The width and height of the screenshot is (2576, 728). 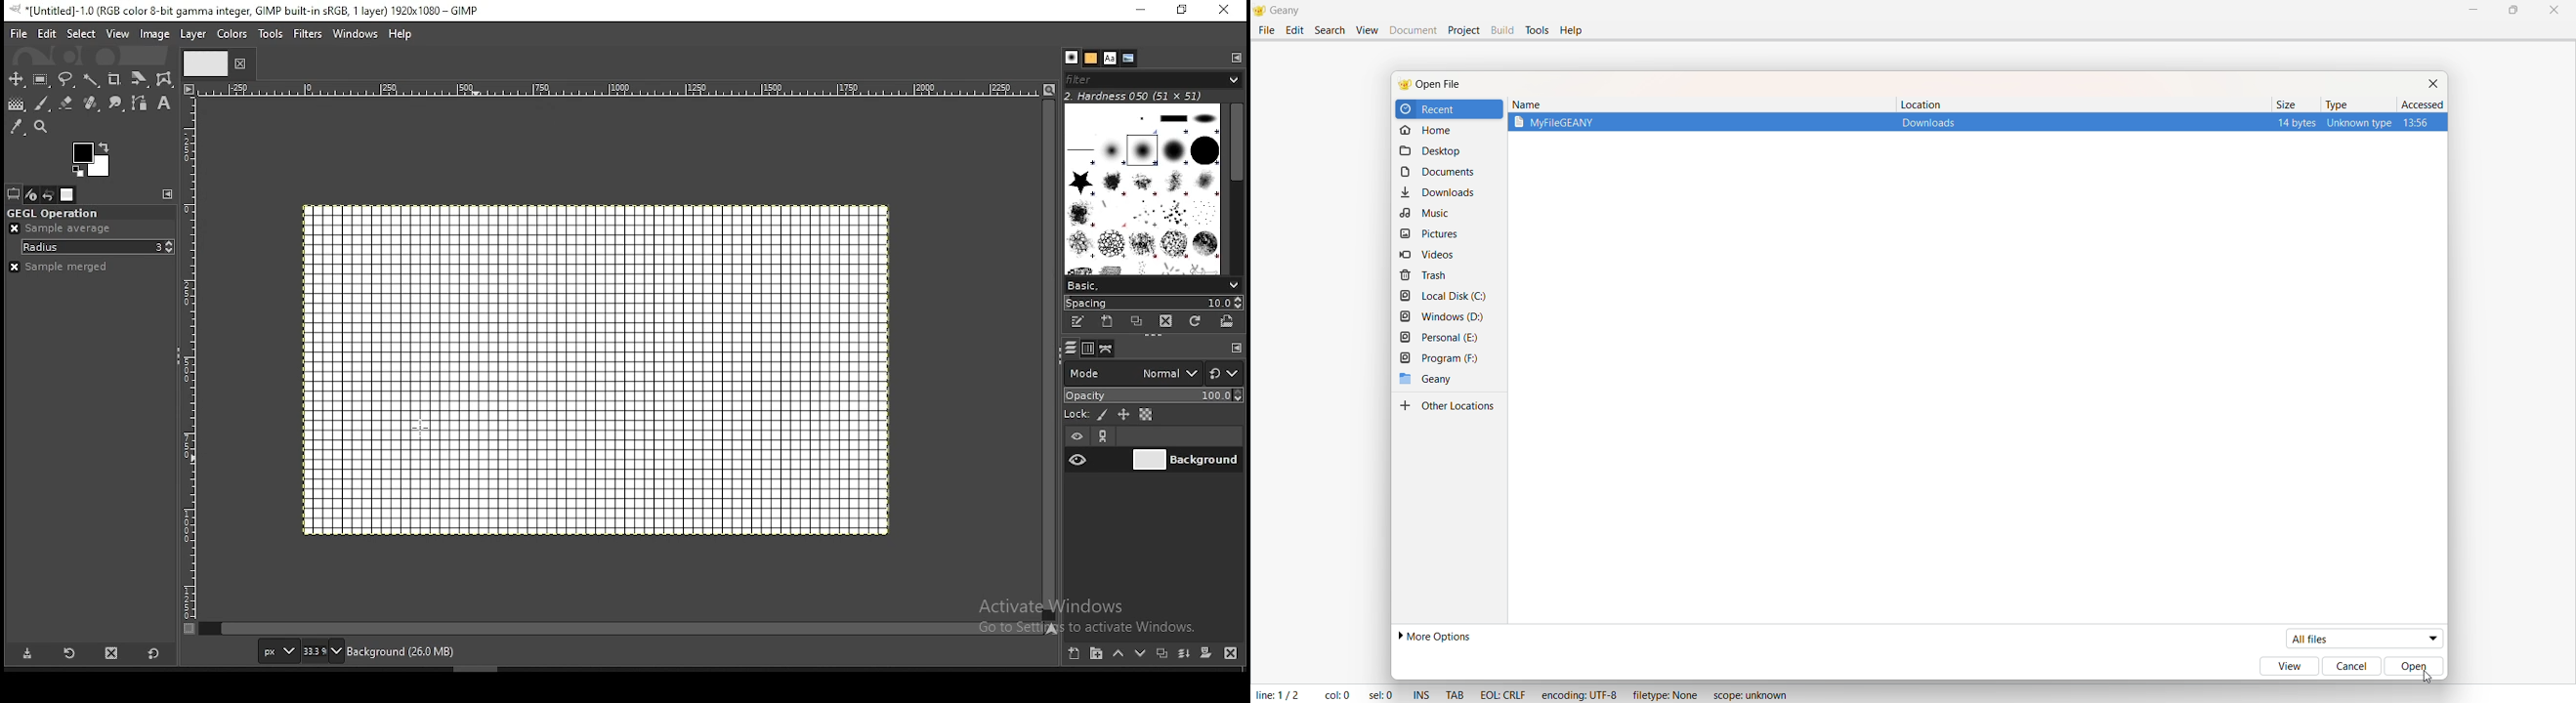 I want to click on eraser tool, so click(x=93, y=103).